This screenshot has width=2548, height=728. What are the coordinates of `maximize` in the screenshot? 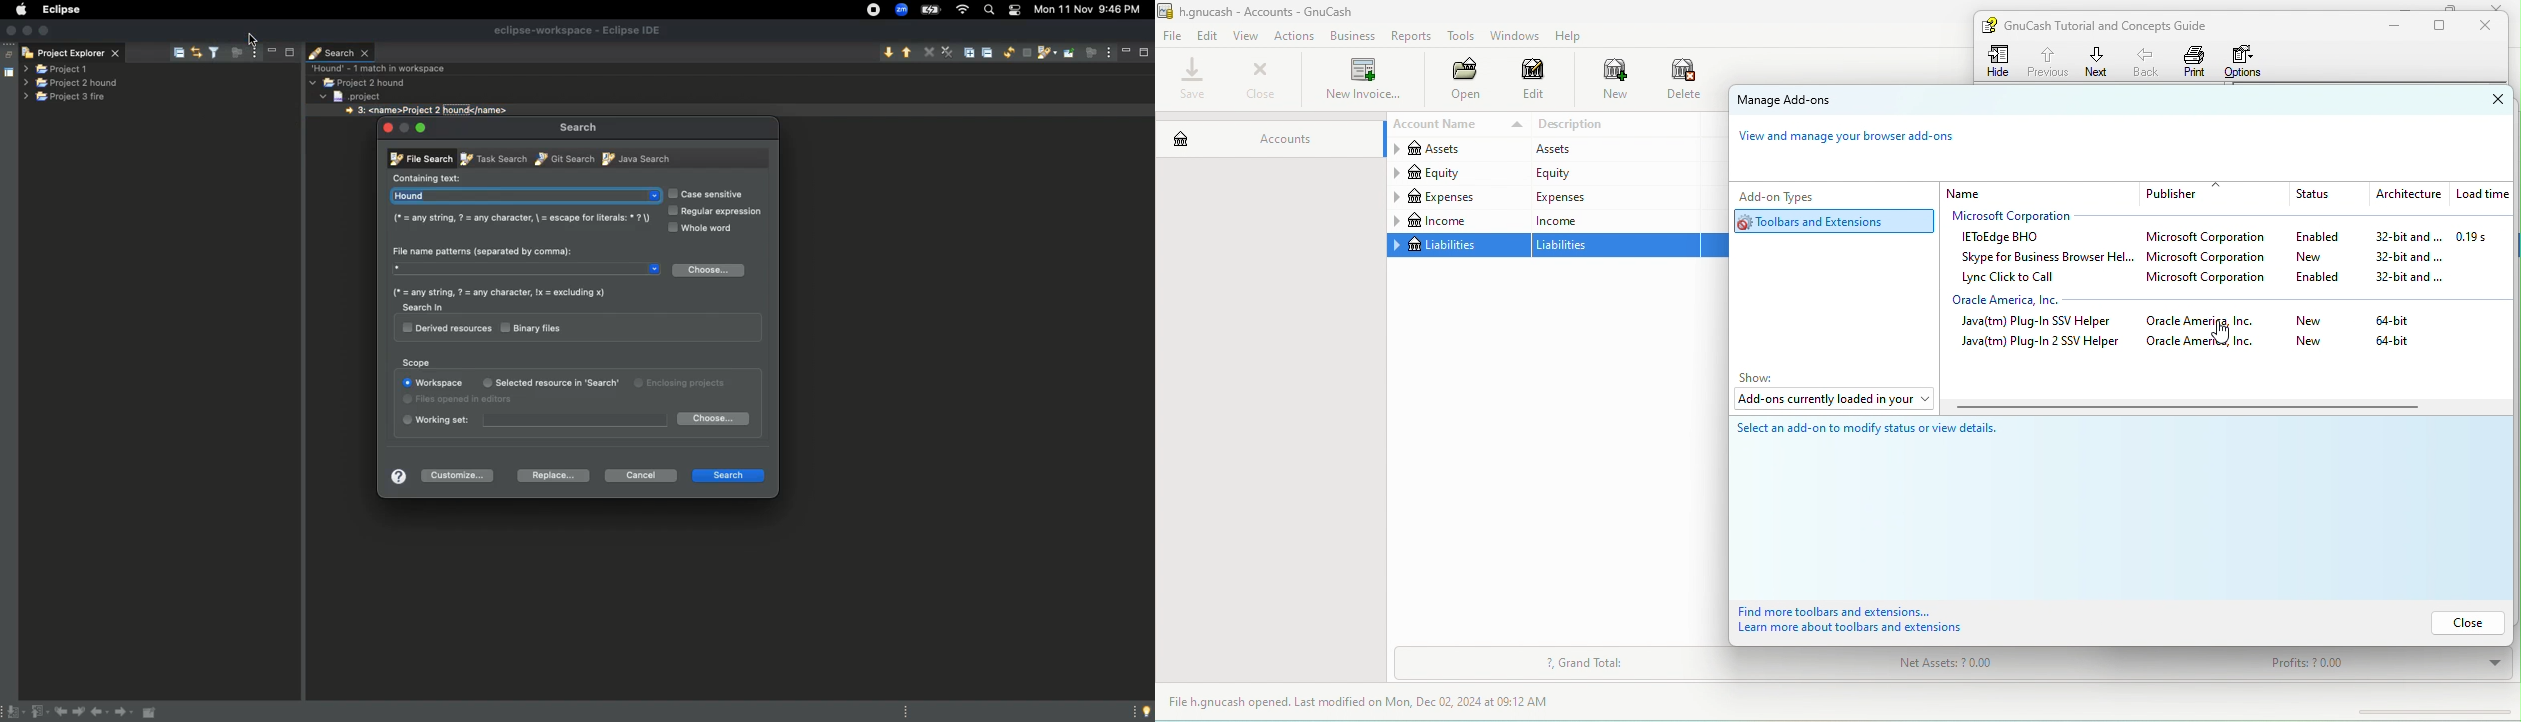 It's located at (2447, 7).